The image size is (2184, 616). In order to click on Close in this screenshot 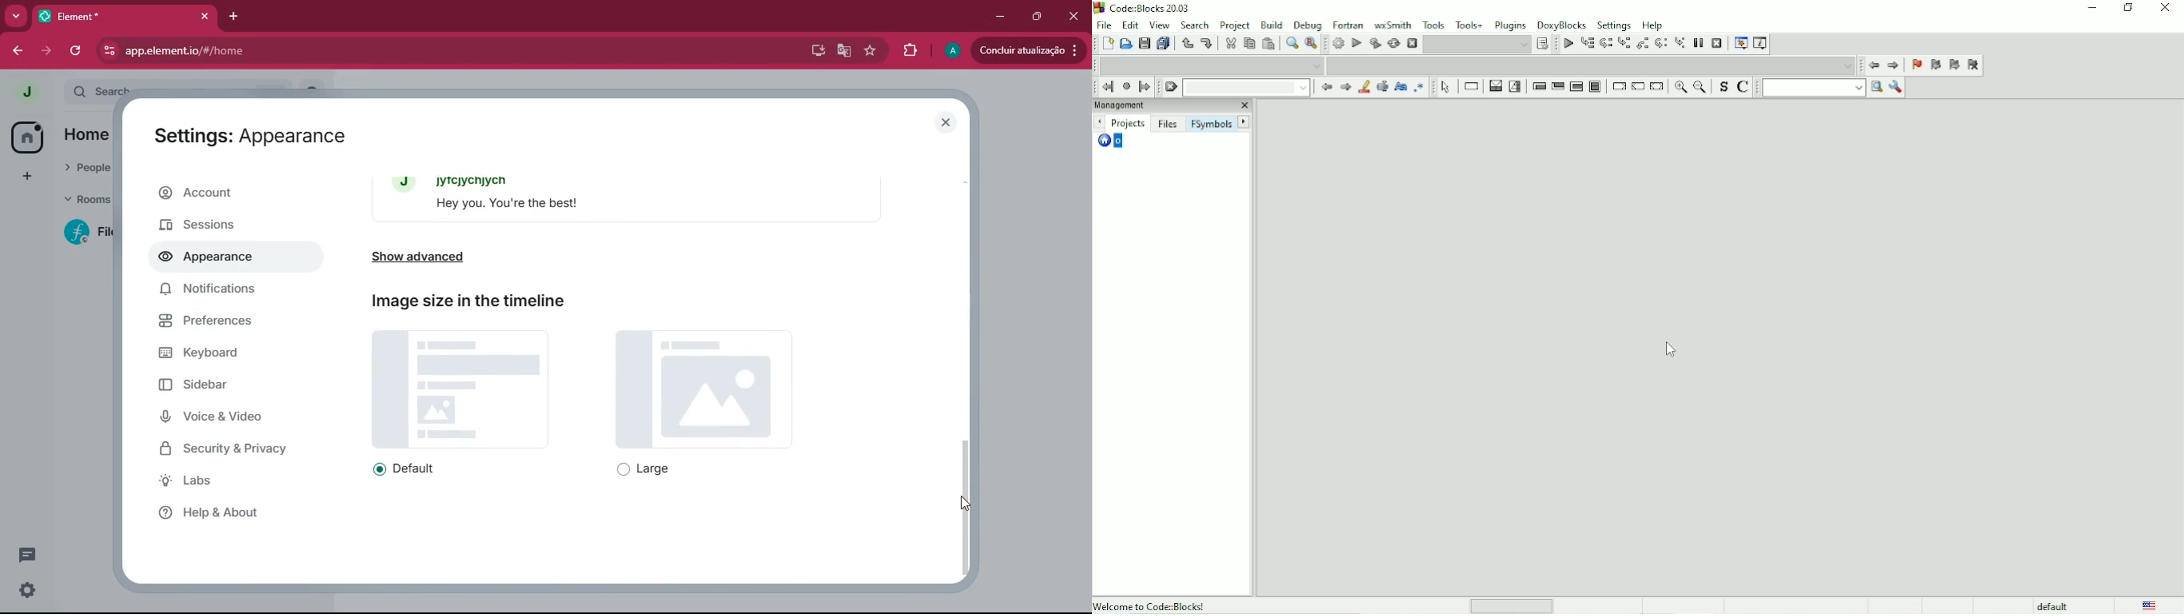, I will do `click(2167, 8)`.